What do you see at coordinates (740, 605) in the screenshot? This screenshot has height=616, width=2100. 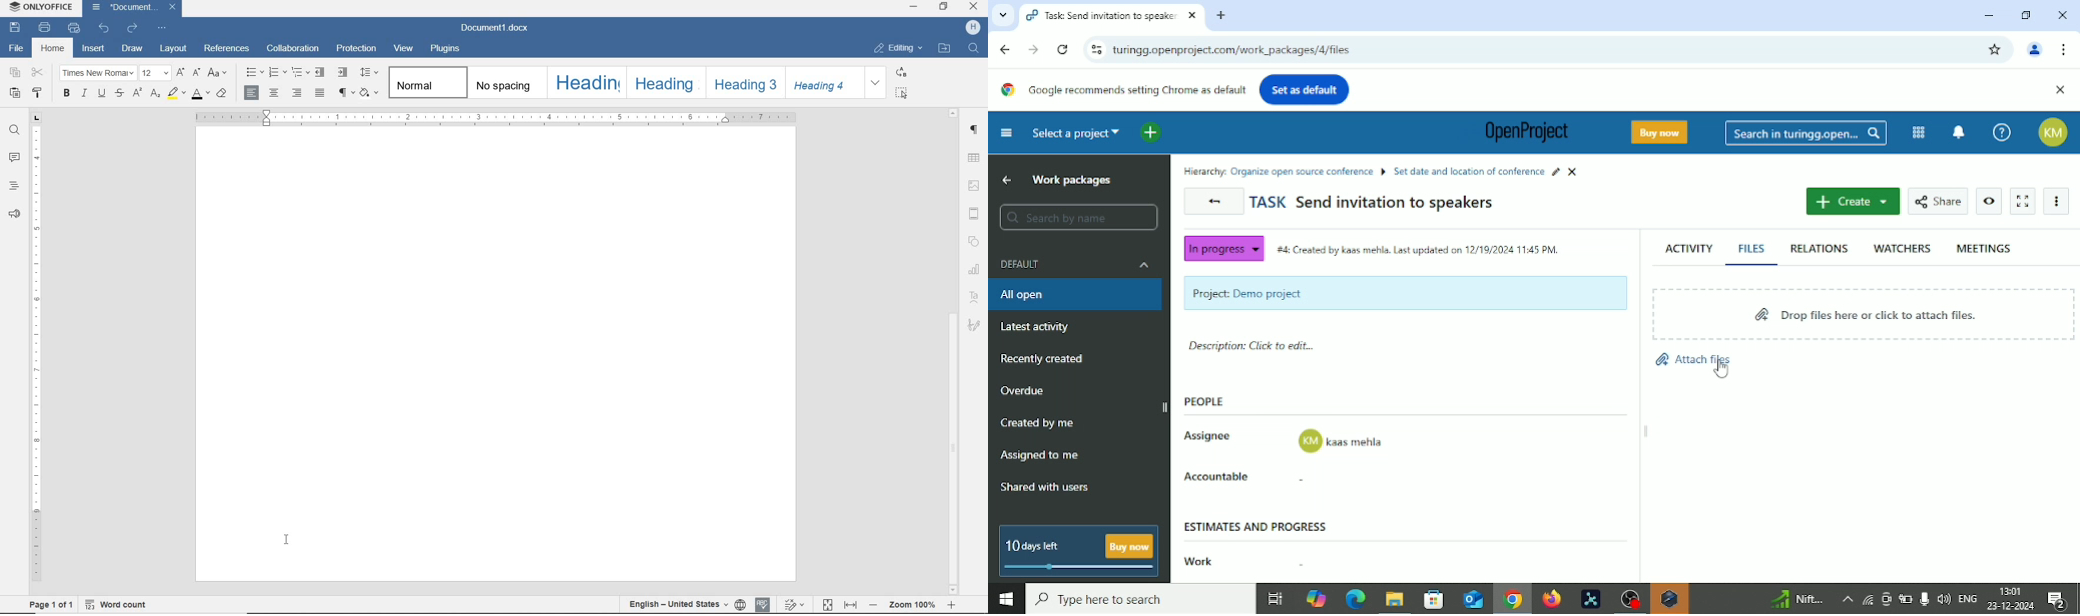 I see `set document language` at bounding box center [740, 605].